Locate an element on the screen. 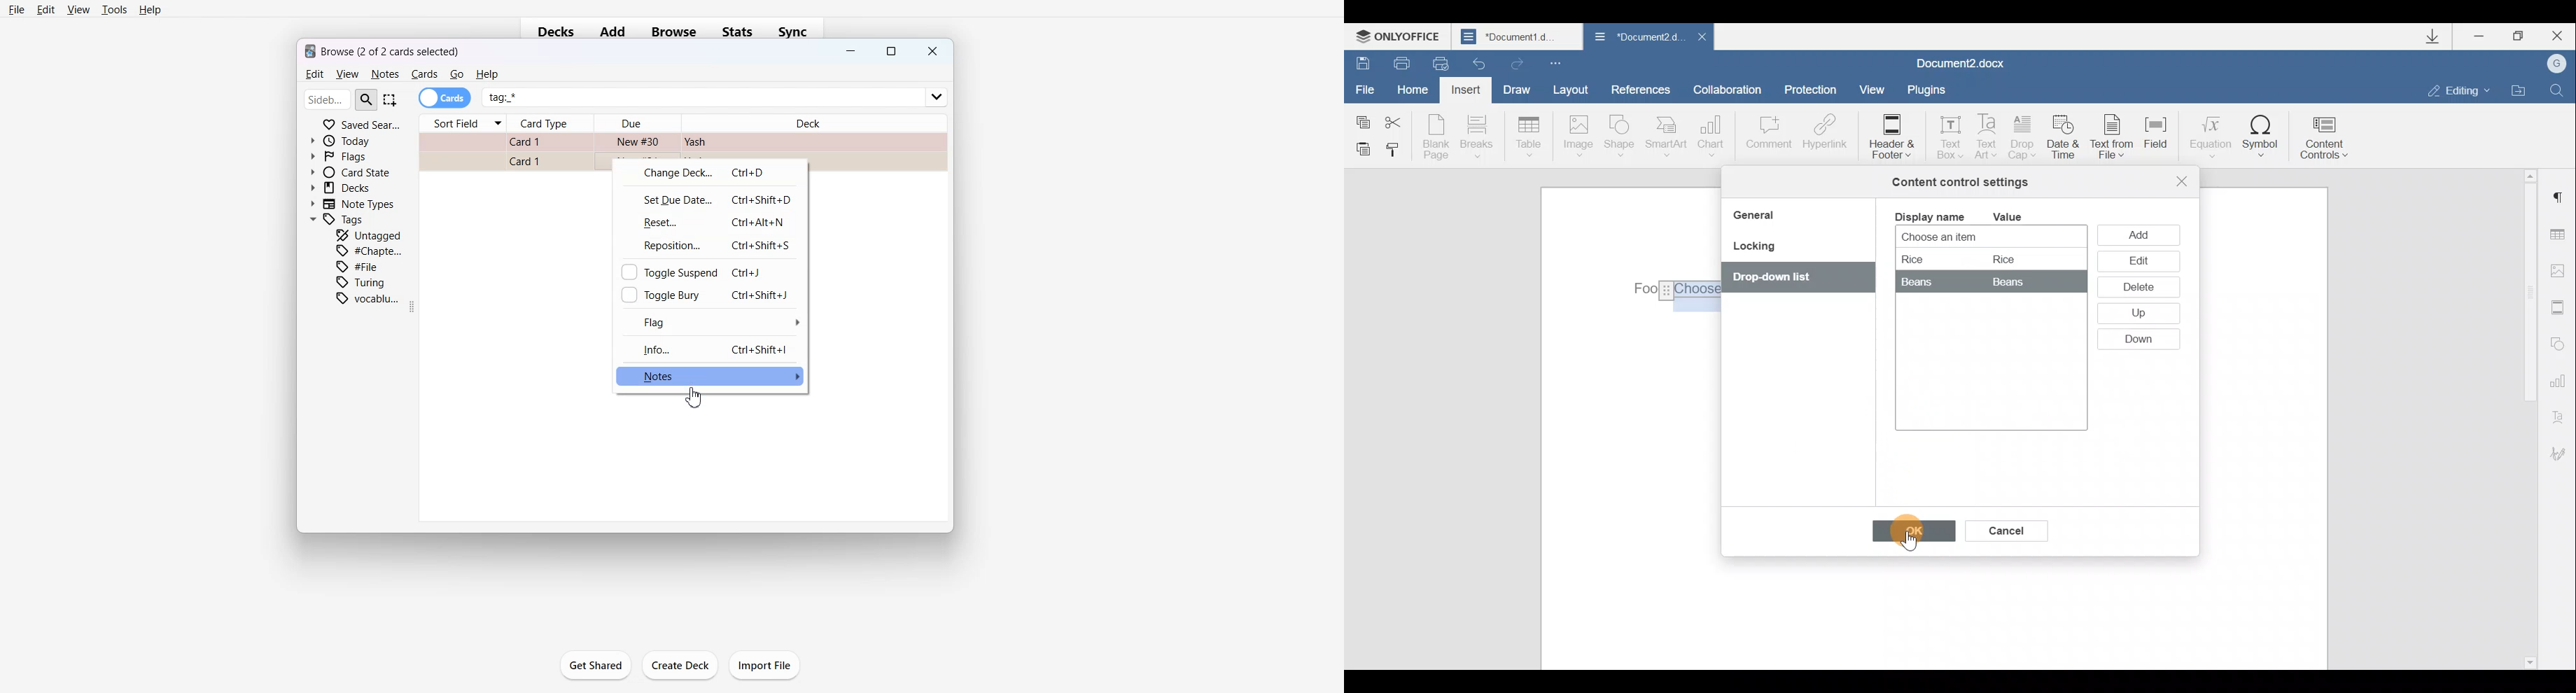  Card File is located at coordinates (682, 144).